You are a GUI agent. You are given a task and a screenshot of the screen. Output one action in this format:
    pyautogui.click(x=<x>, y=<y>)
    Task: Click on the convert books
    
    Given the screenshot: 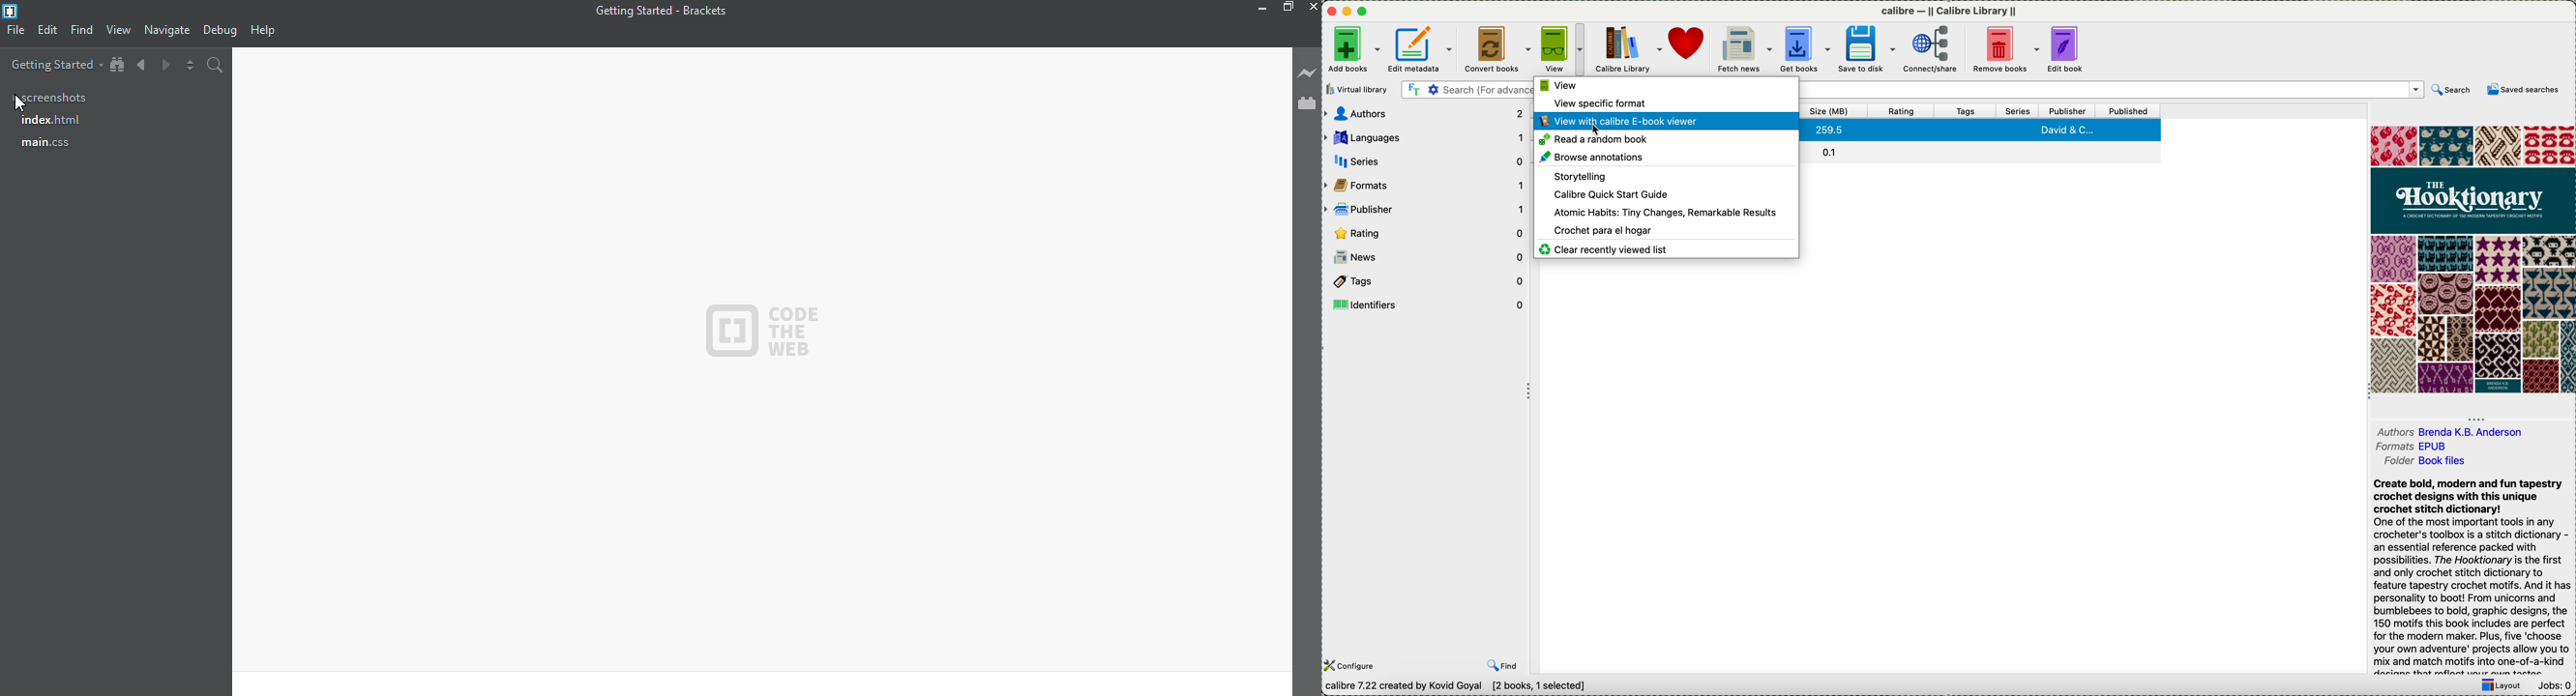 What is the action you would take?
    pyautogui.click(x=1495, y=48)
    